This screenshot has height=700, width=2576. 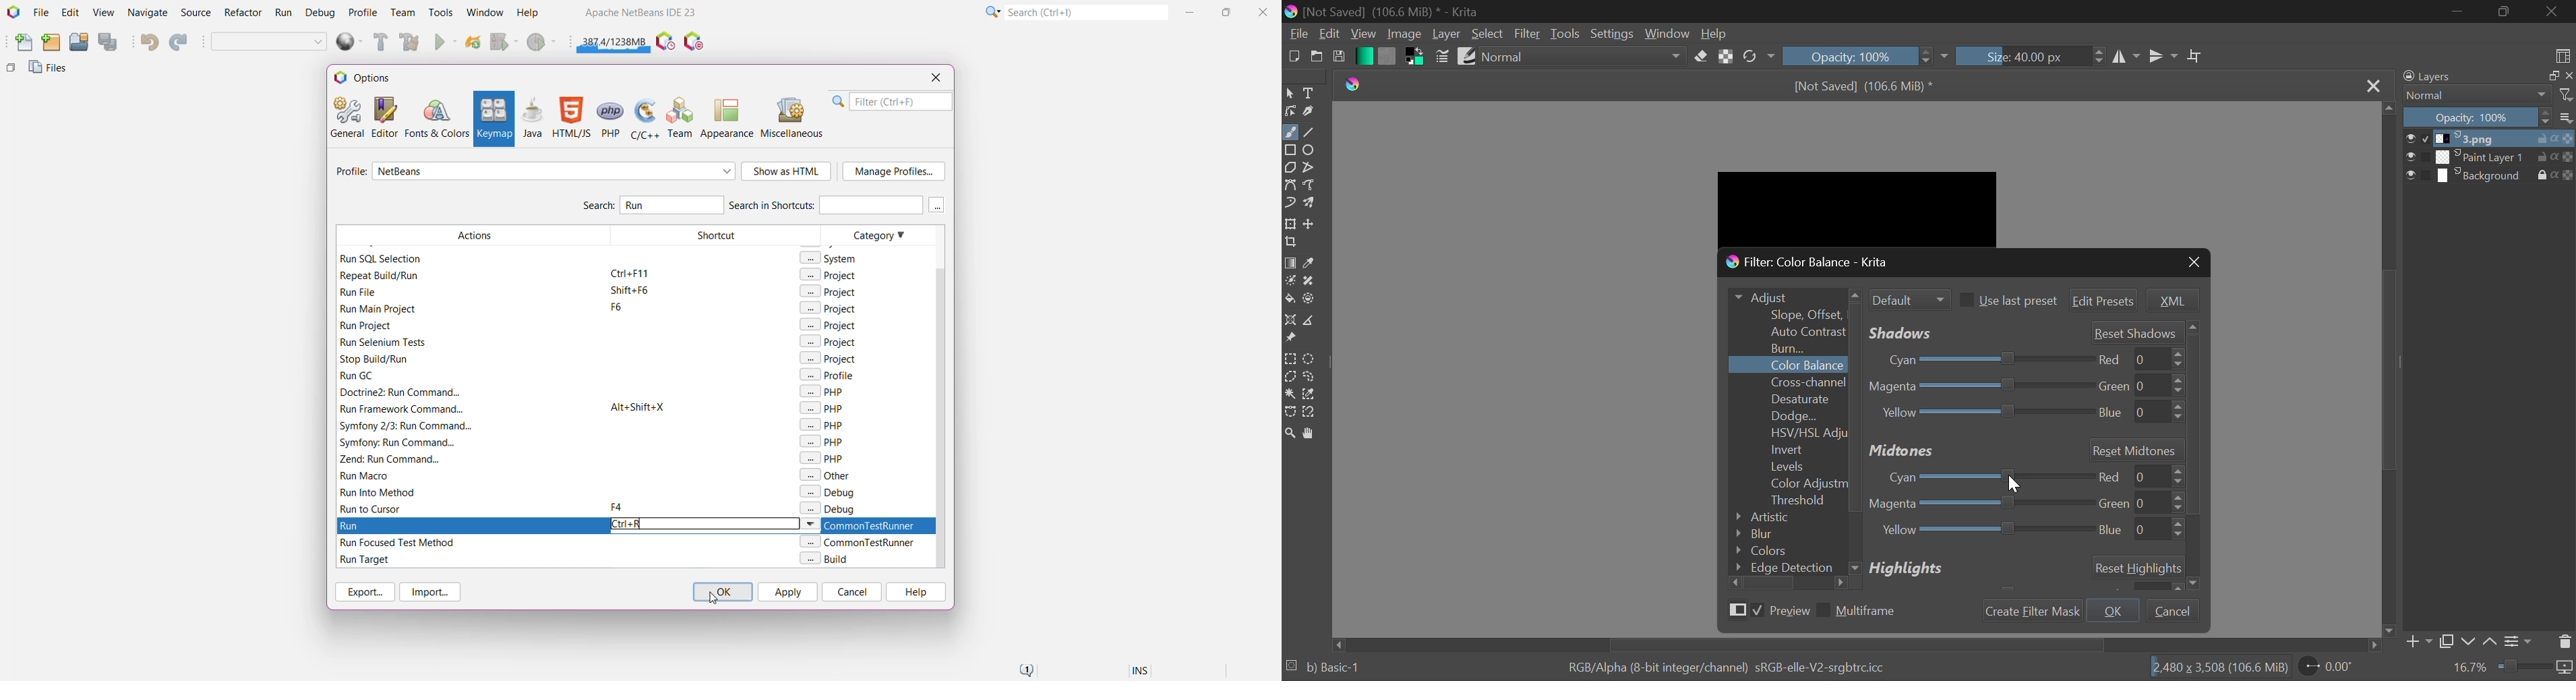 What do you see at coordinates (1758, 57) in the screenshot?
I see `Rotate Image` at bounding box center [1758, 57].